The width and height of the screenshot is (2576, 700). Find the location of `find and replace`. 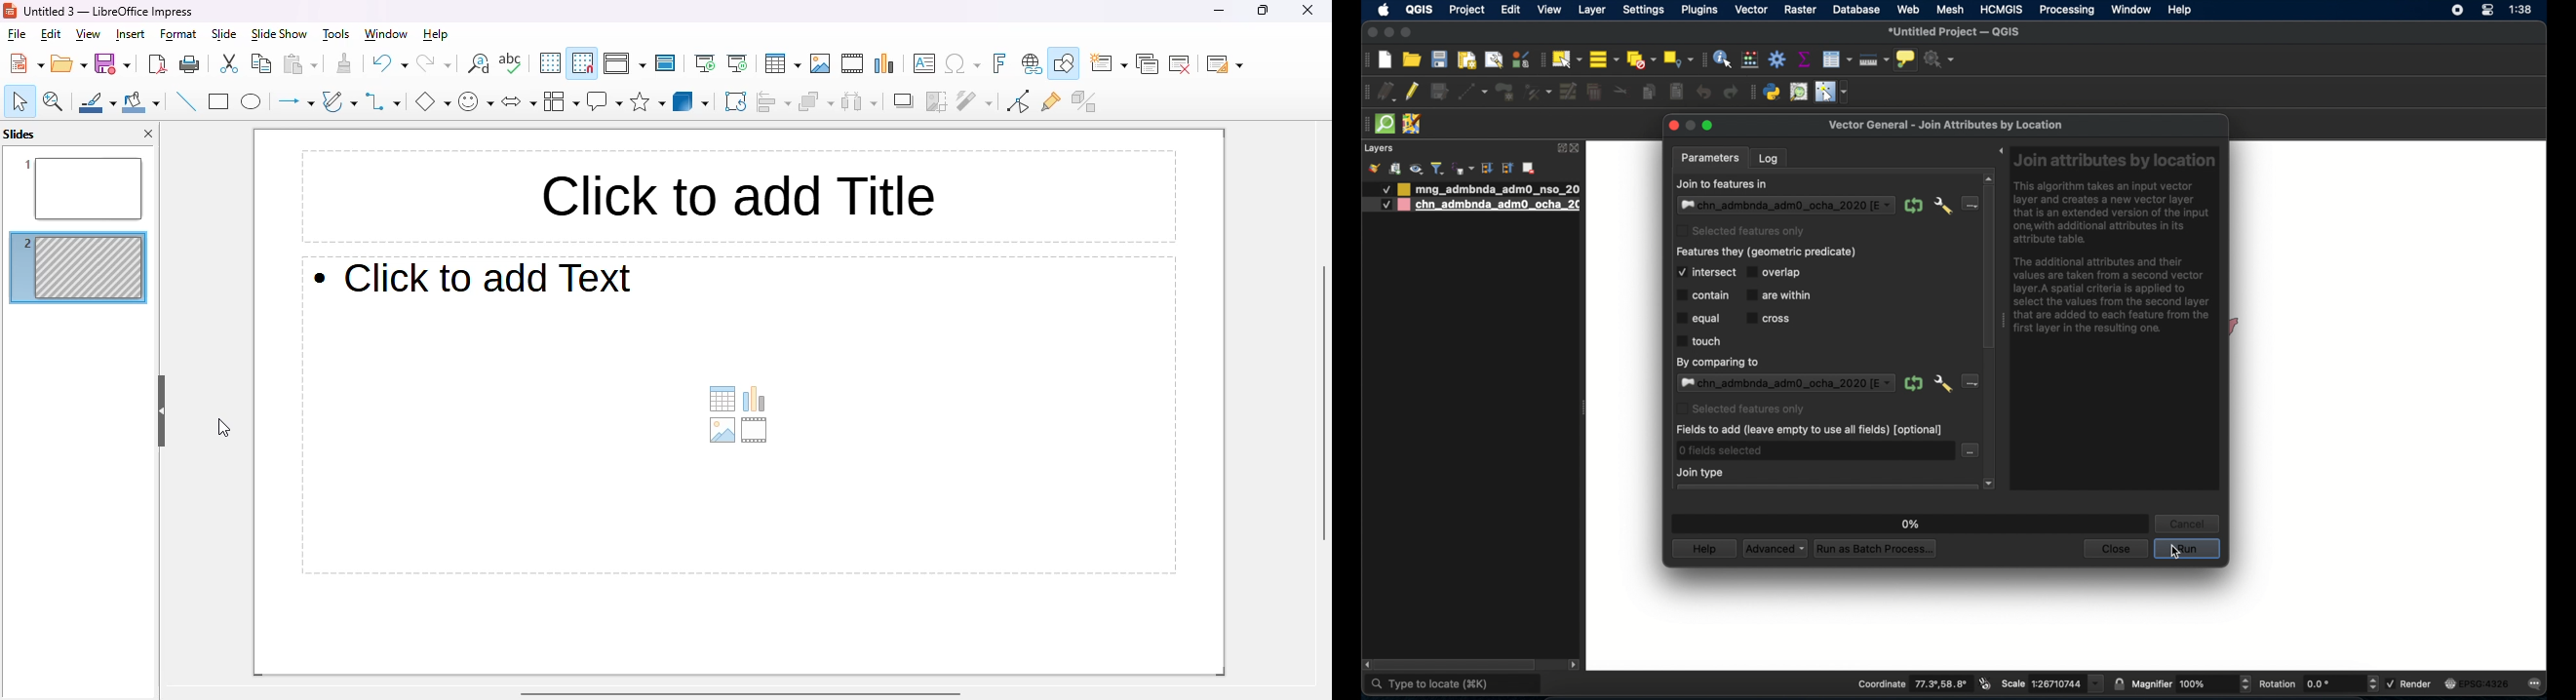

find and replace is located at coordinates (479, 64).